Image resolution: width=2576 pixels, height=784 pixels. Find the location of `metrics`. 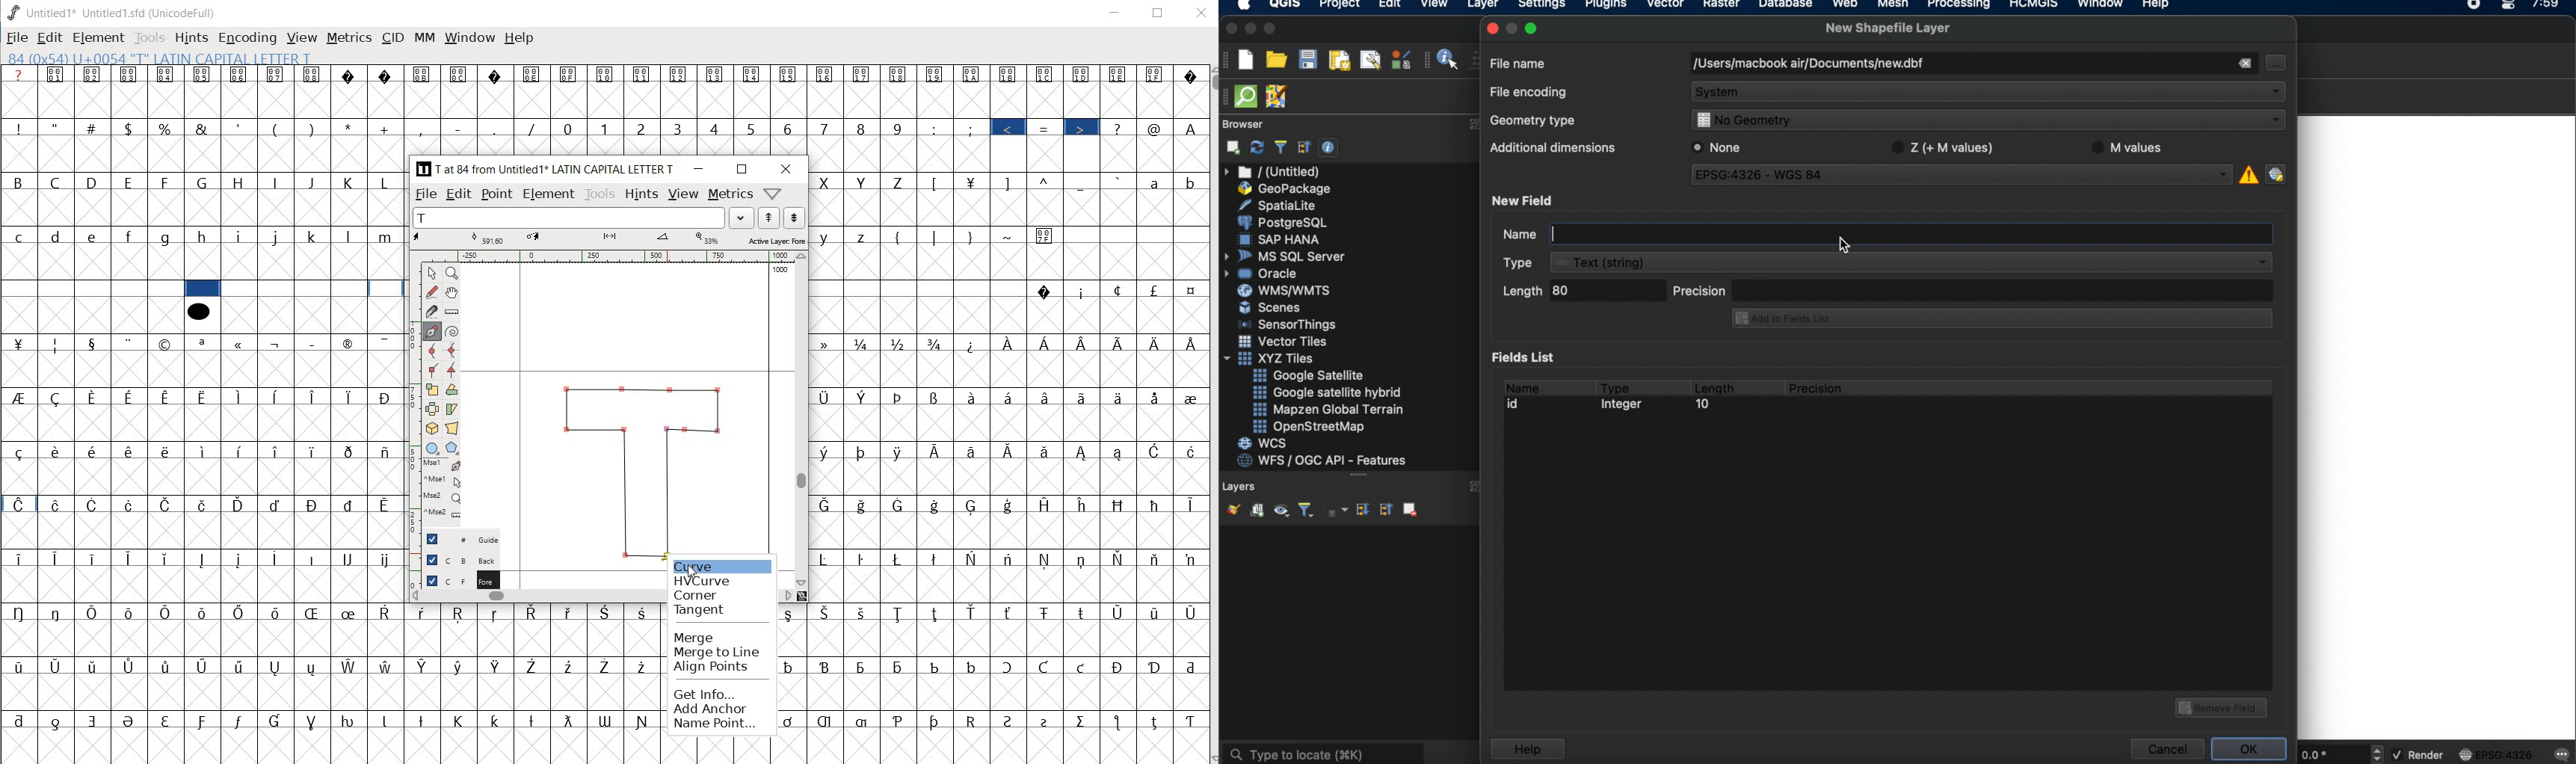

metrics is located at coordinates (348, 41).